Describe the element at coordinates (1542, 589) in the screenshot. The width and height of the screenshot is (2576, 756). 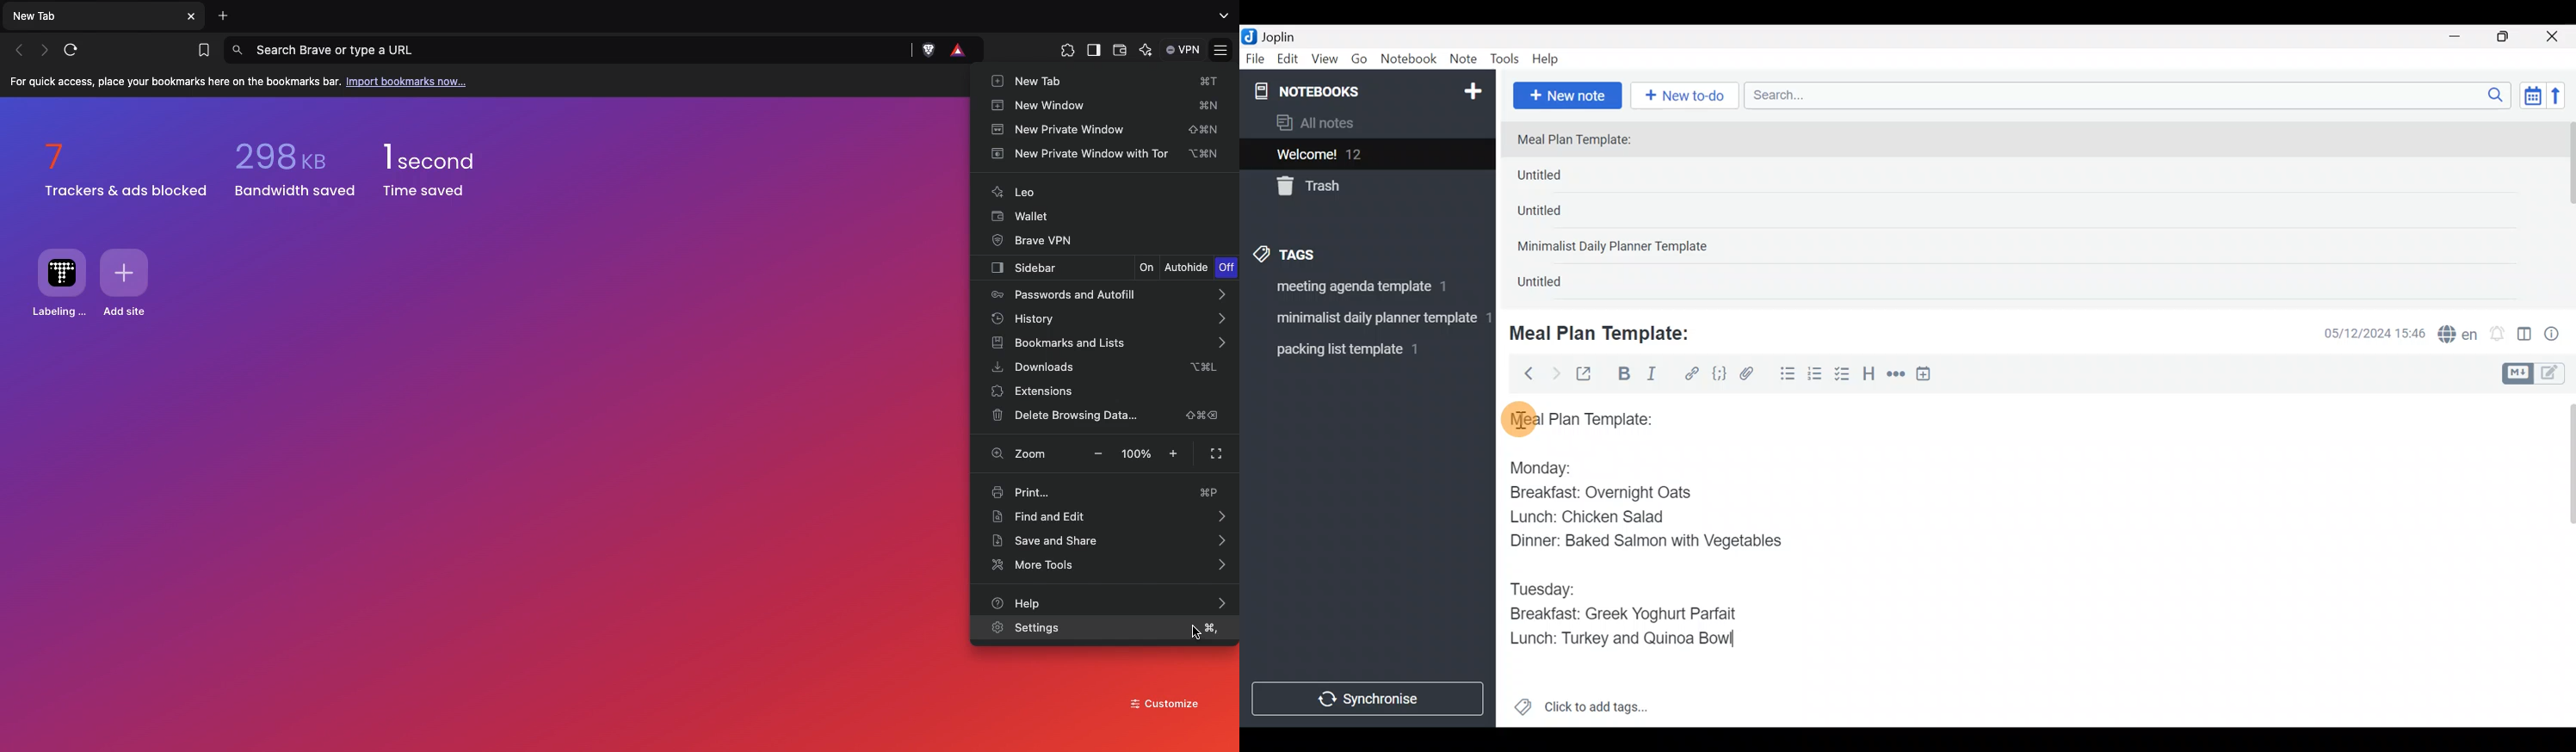
I see `Tuesday:` at that location.